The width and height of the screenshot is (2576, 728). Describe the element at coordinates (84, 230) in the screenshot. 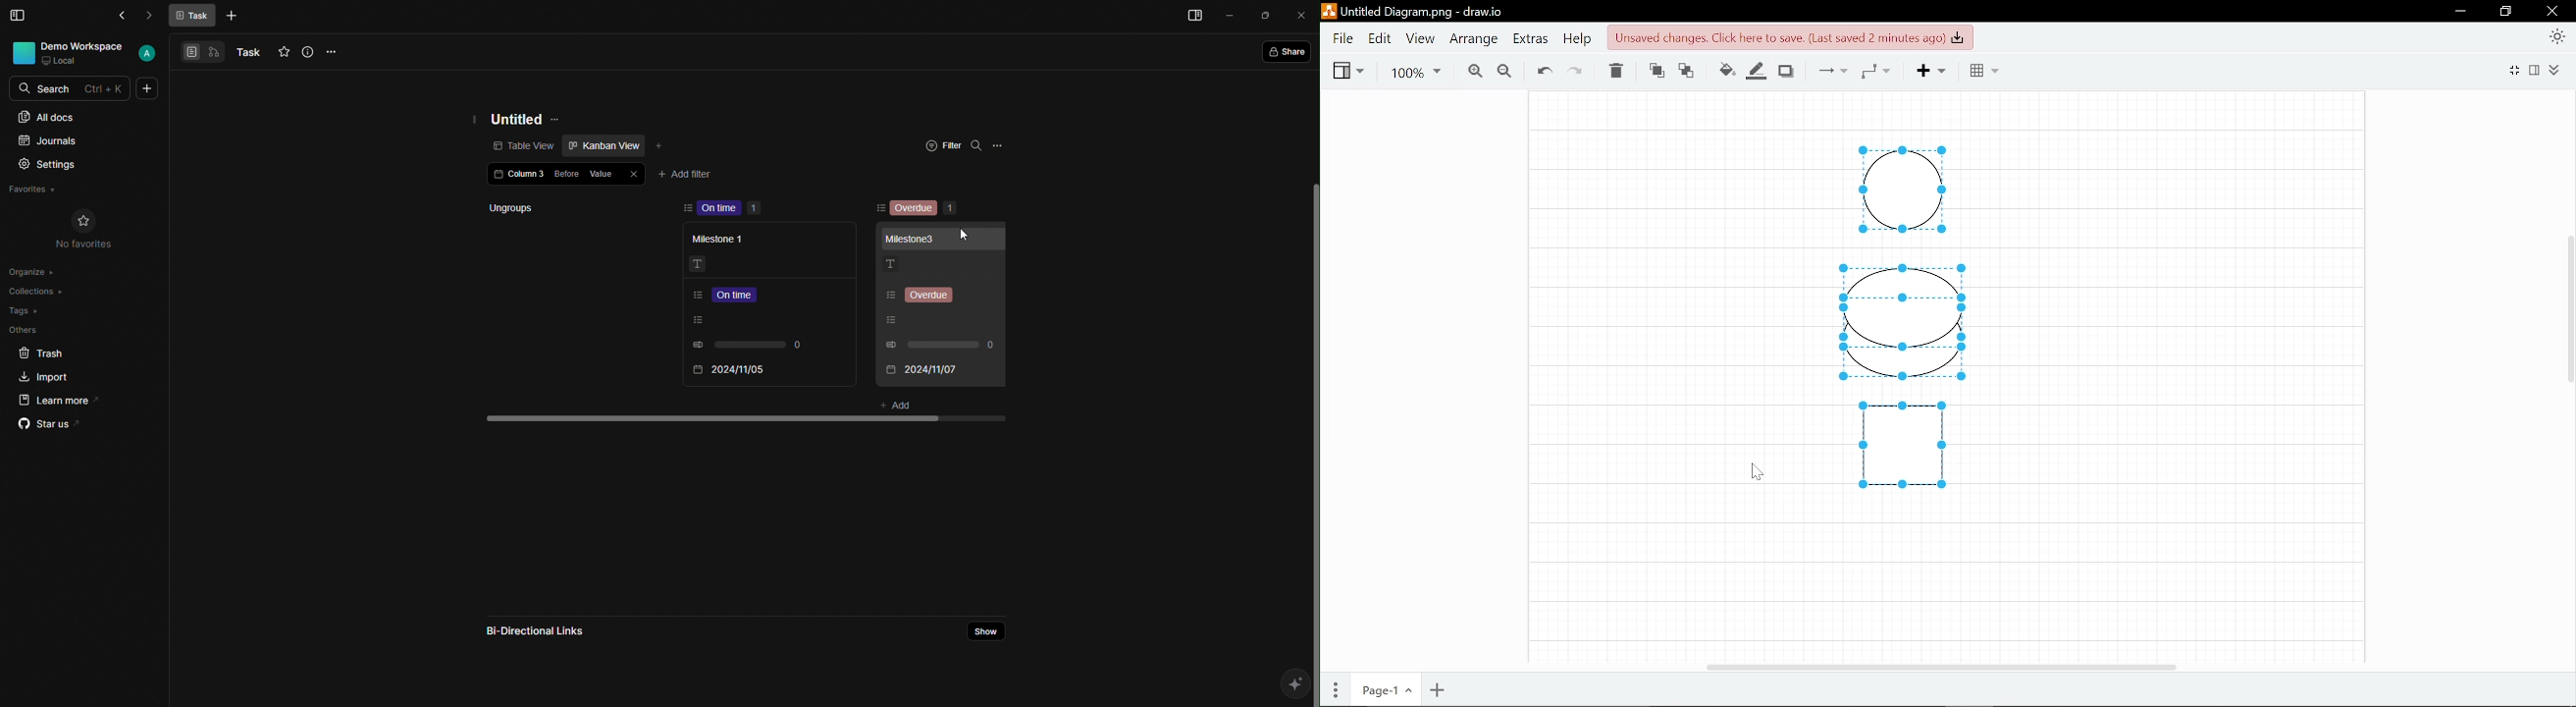

I see `No Favorites` at that location.